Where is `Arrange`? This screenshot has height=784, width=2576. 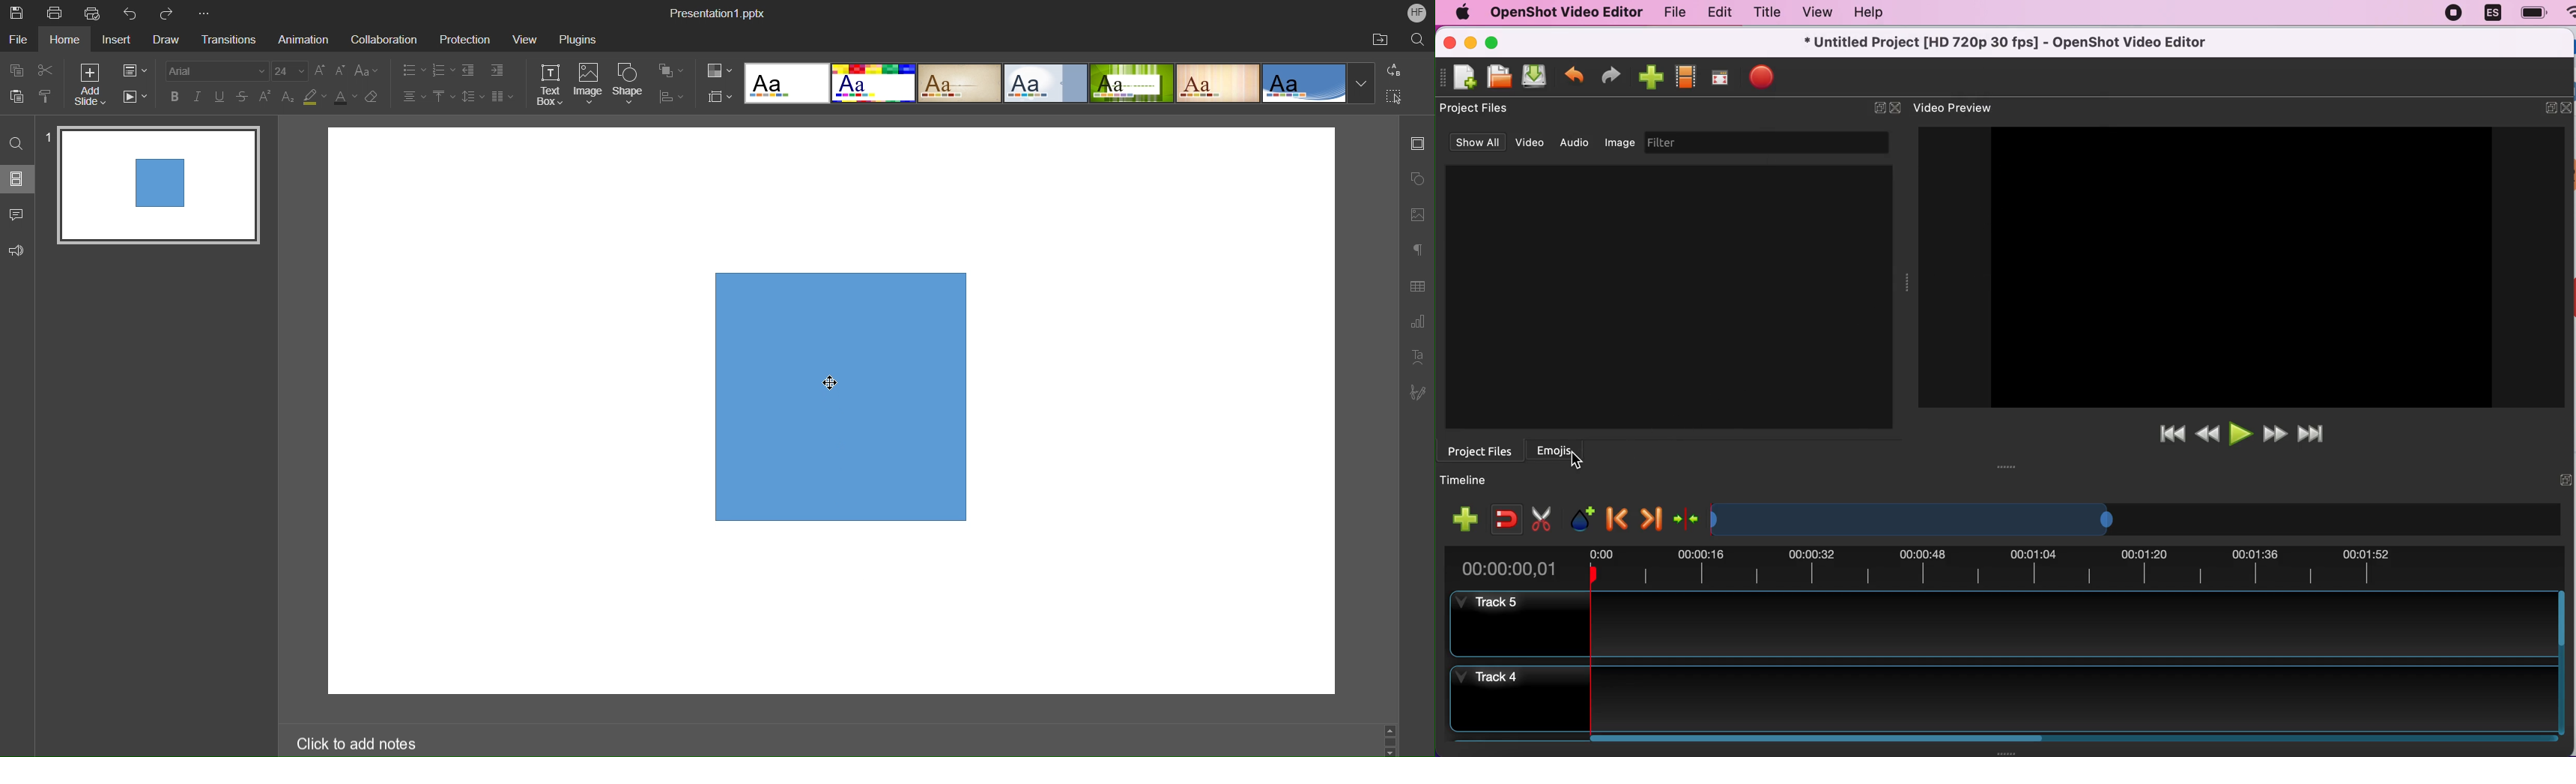
Arrange is located at coordinates (673, 70).